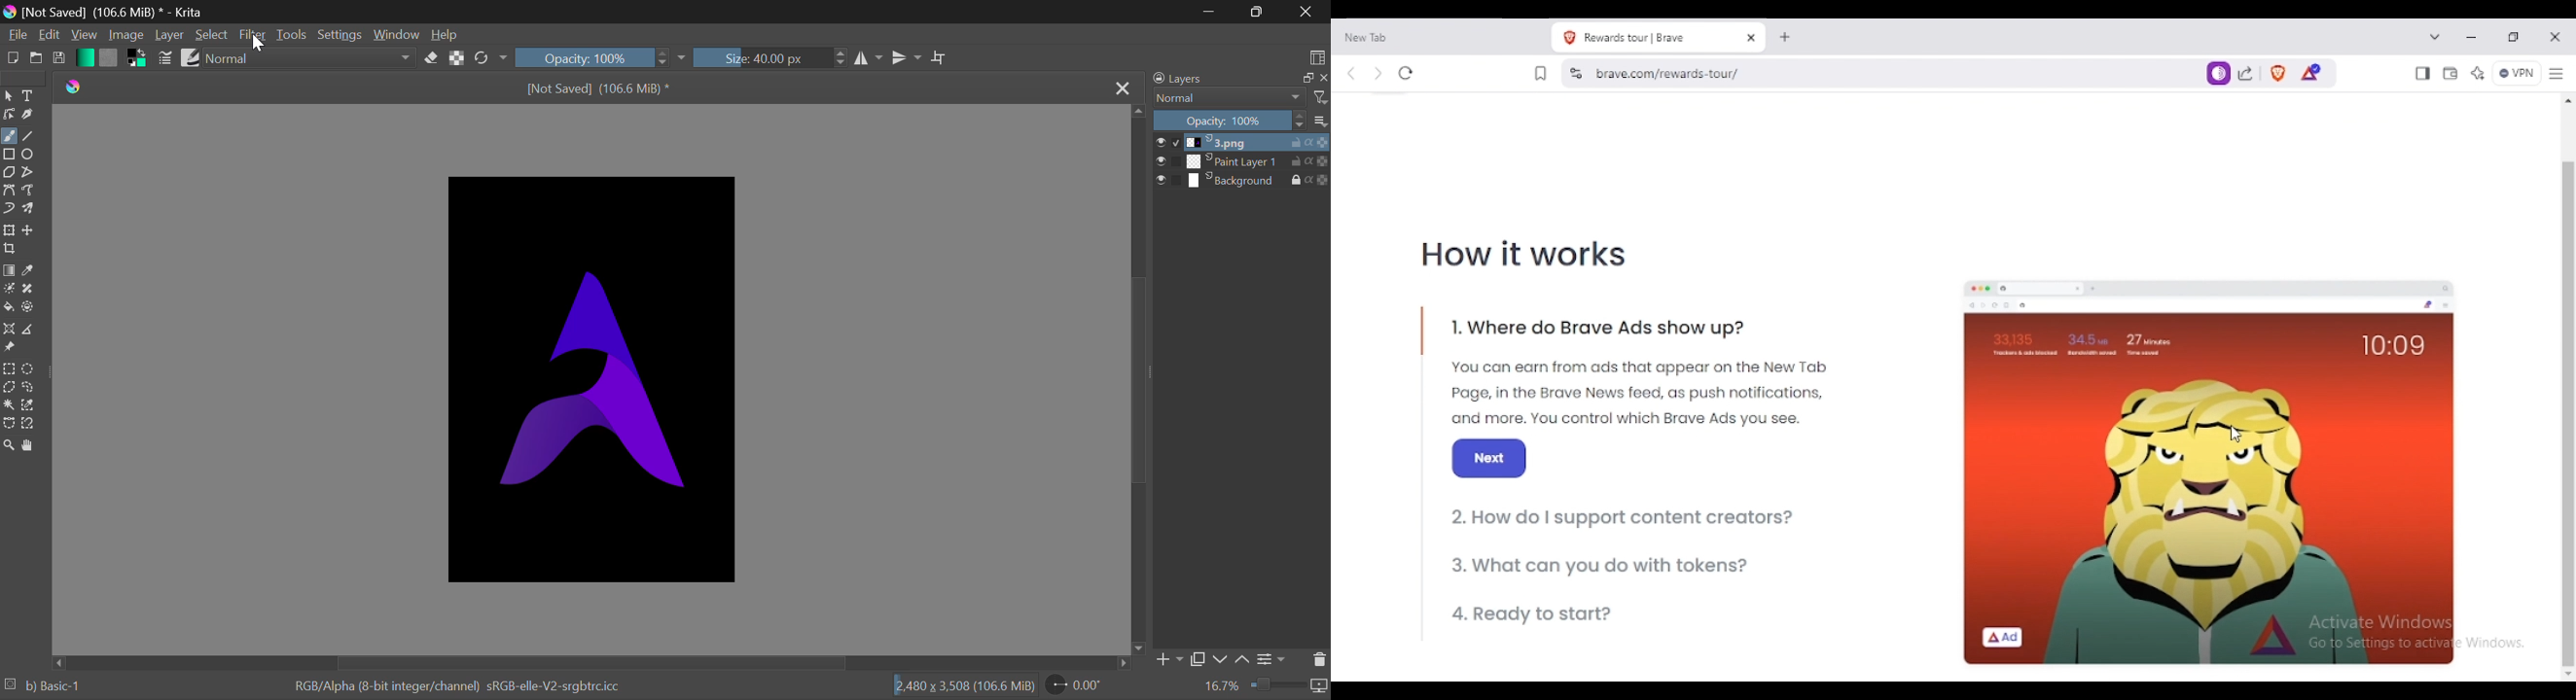  I want to click on next, so click(1489, 459).